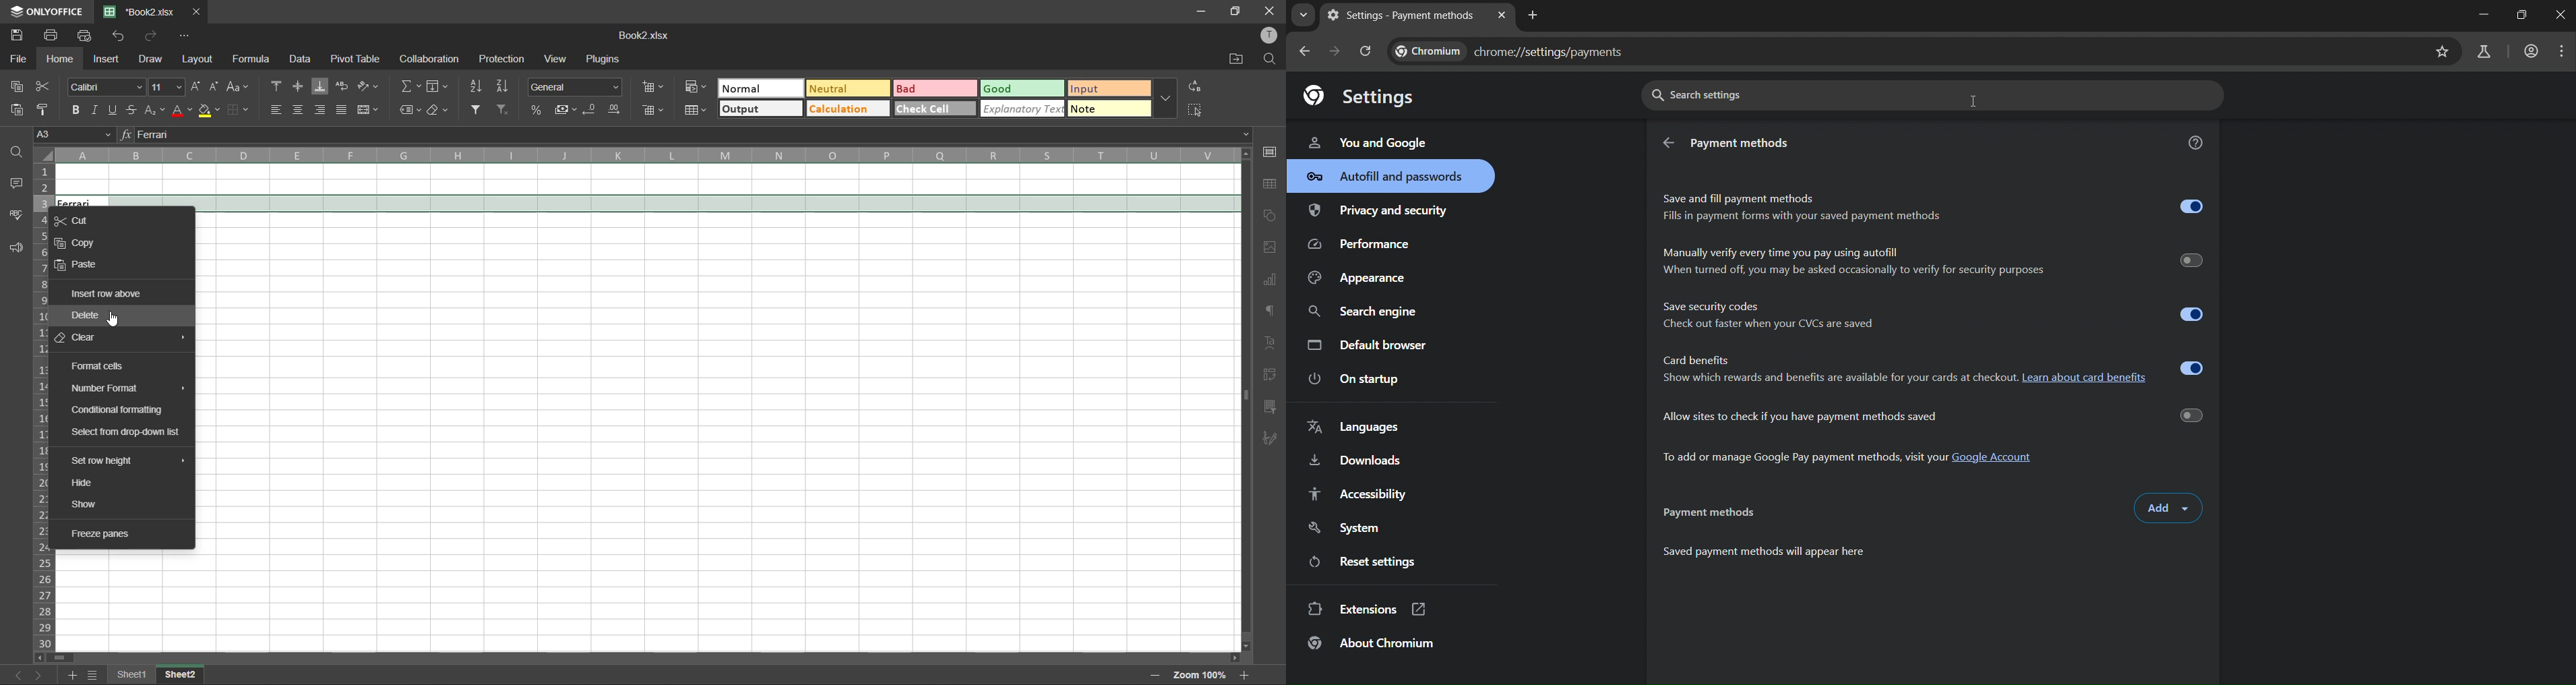  What do you see at coordinates (344, 86) in the screenshot?
I see `wrap text` at bounding box center [344, 86].